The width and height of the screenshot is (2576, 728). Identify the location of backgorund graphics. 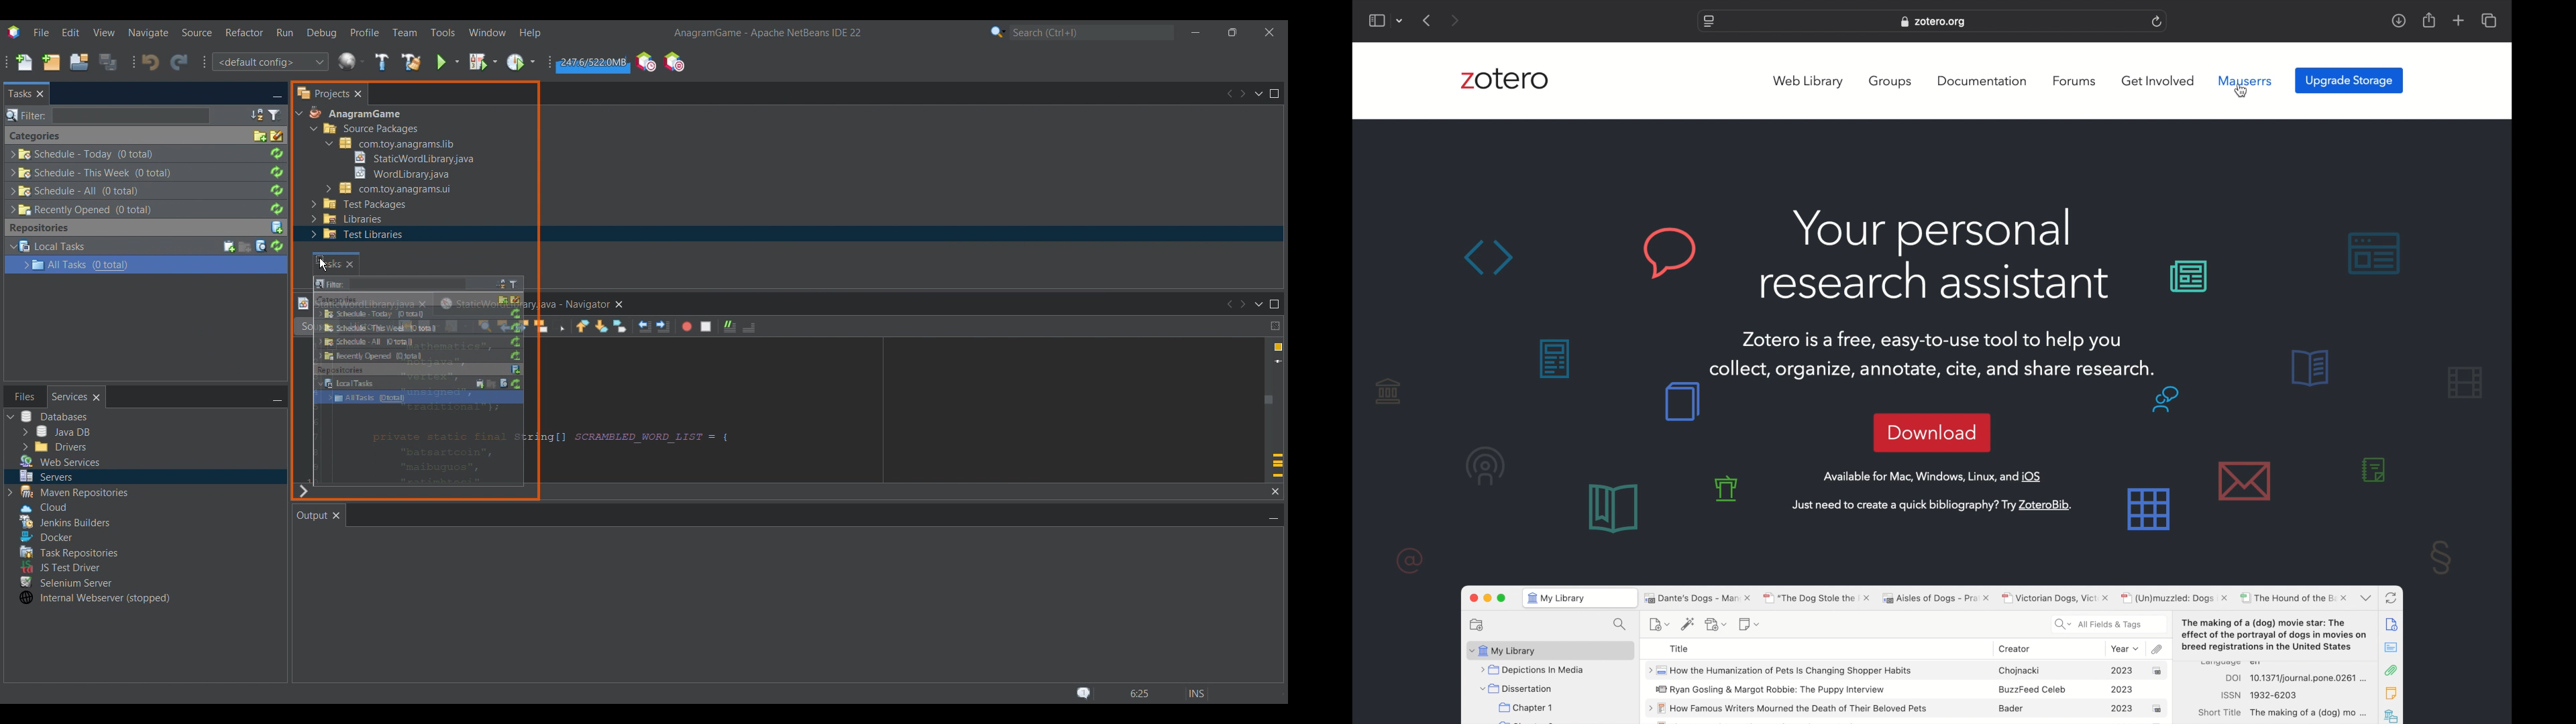
(2153, 463).